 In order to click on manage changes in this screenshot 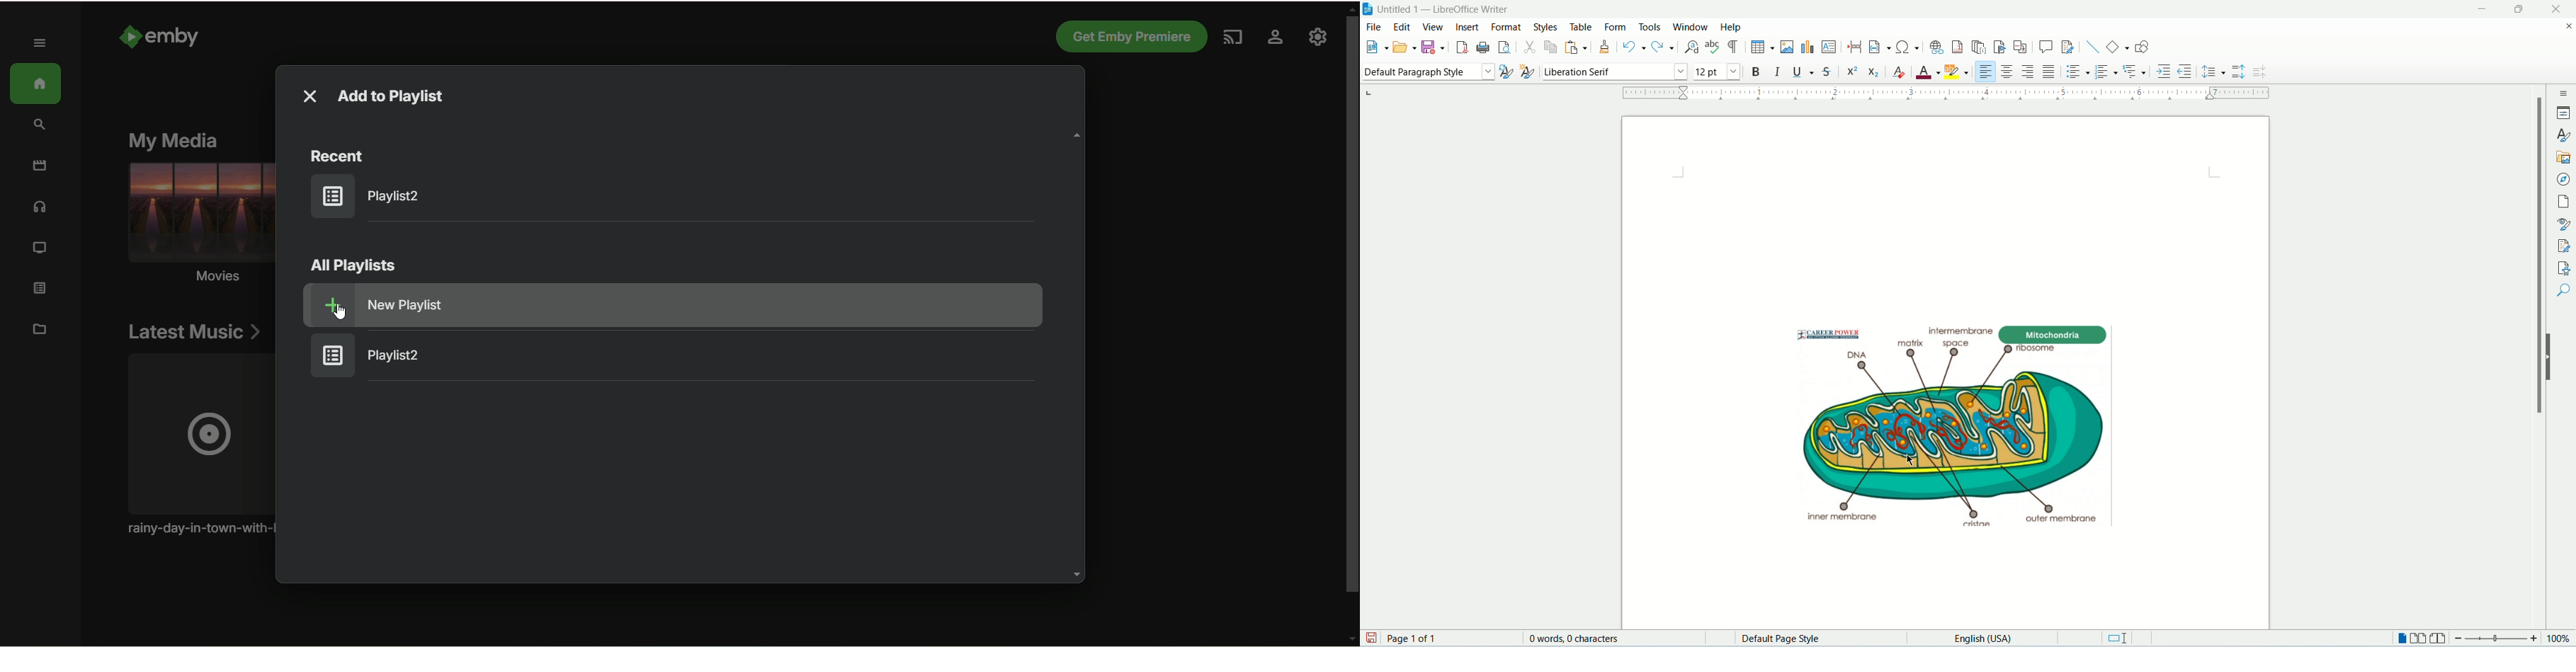, I will do `click(2564, 245)`.